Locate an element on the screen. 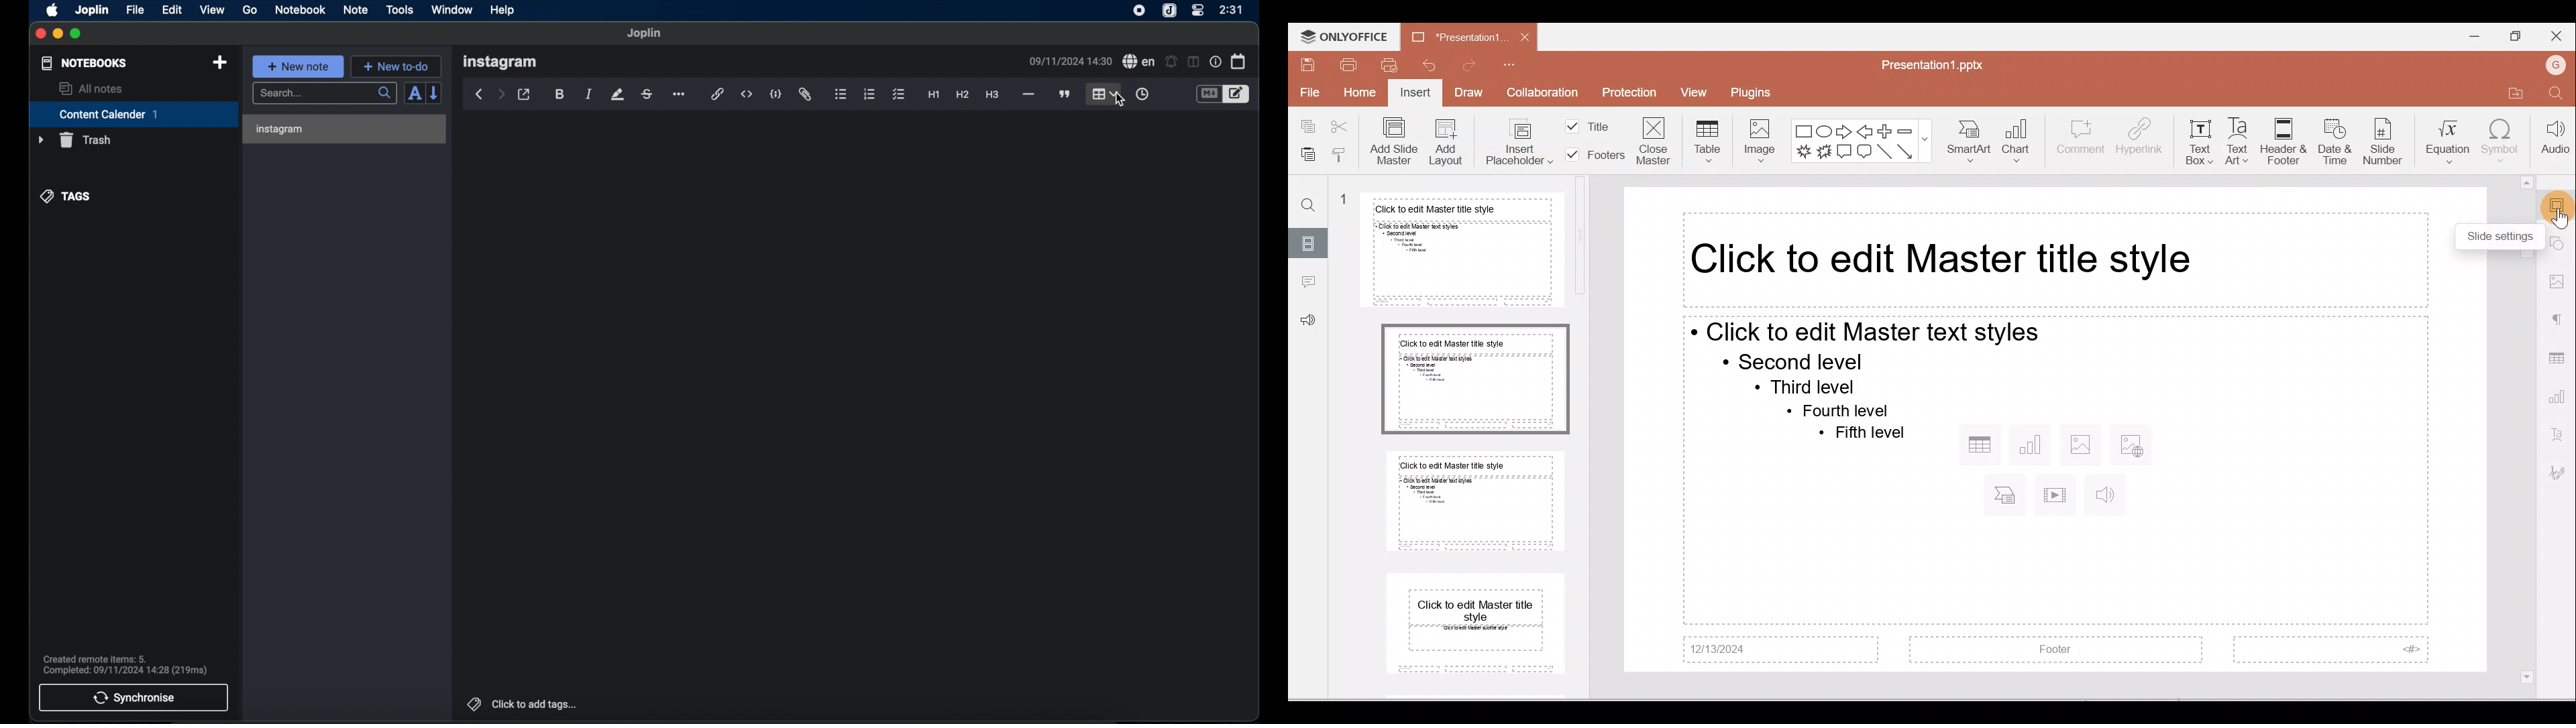 The image size is (2576, 728). View is located at coordinates (1696, 94).